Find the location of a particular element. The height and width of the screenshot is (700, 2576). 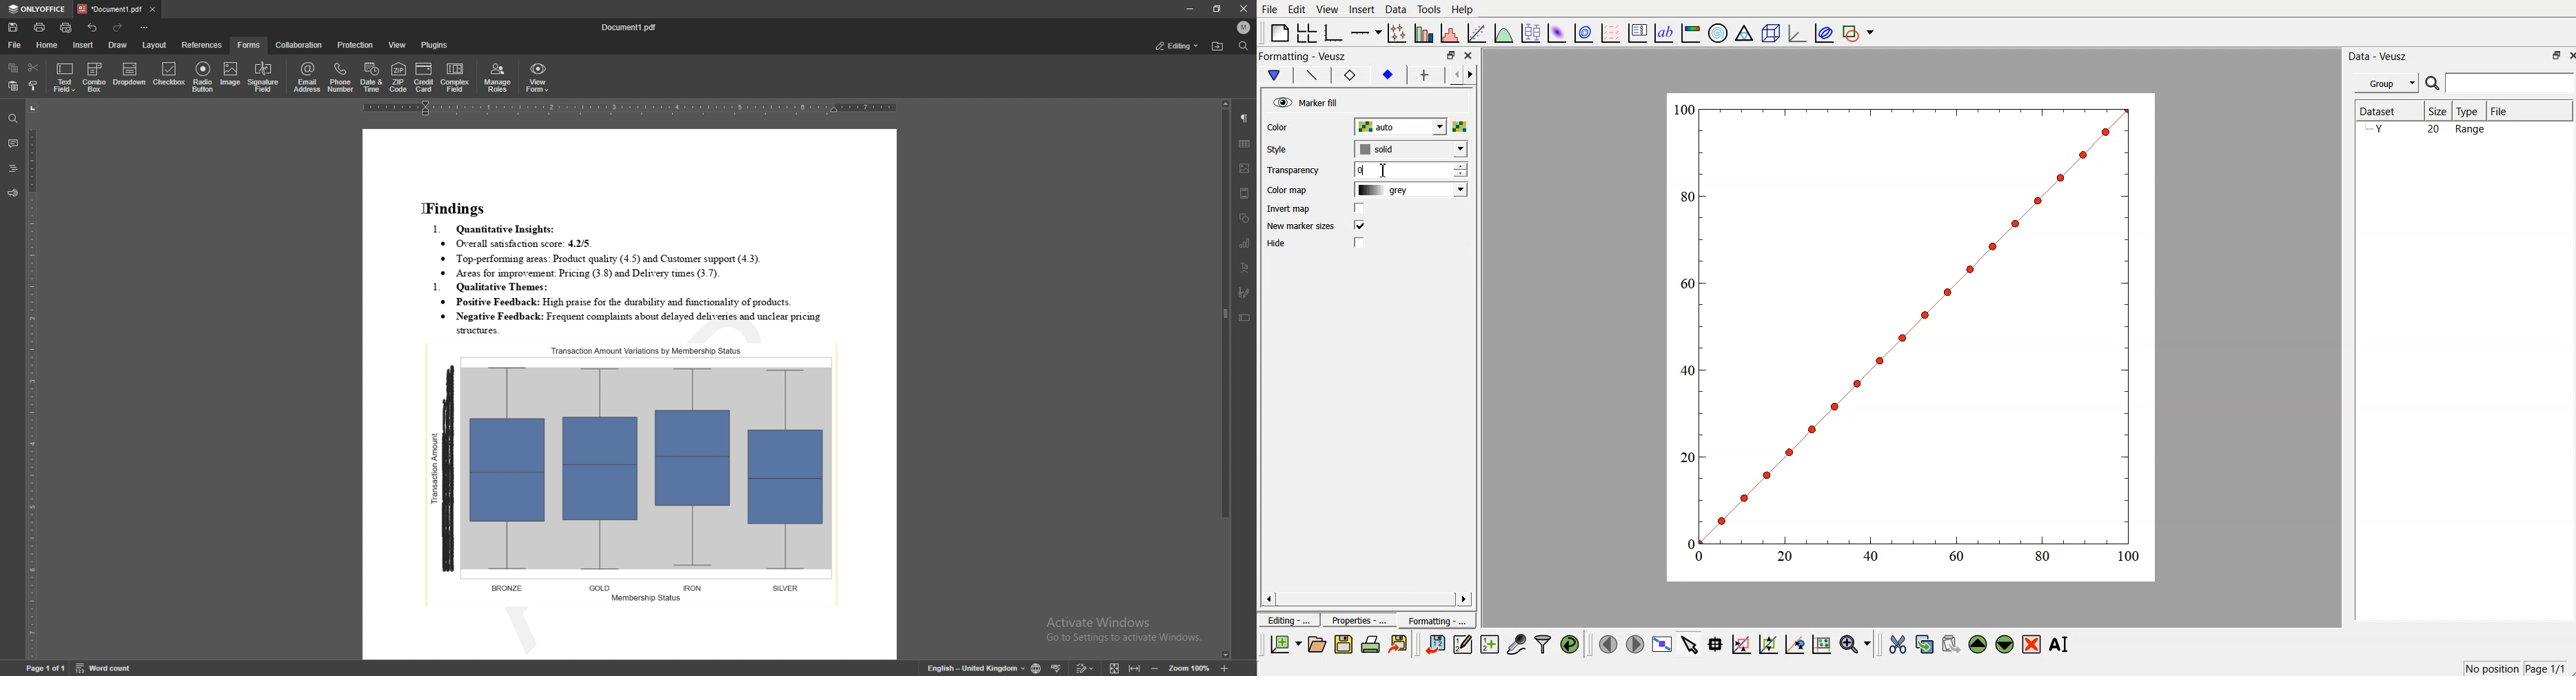

0 is located at coordinates (1410, 170).